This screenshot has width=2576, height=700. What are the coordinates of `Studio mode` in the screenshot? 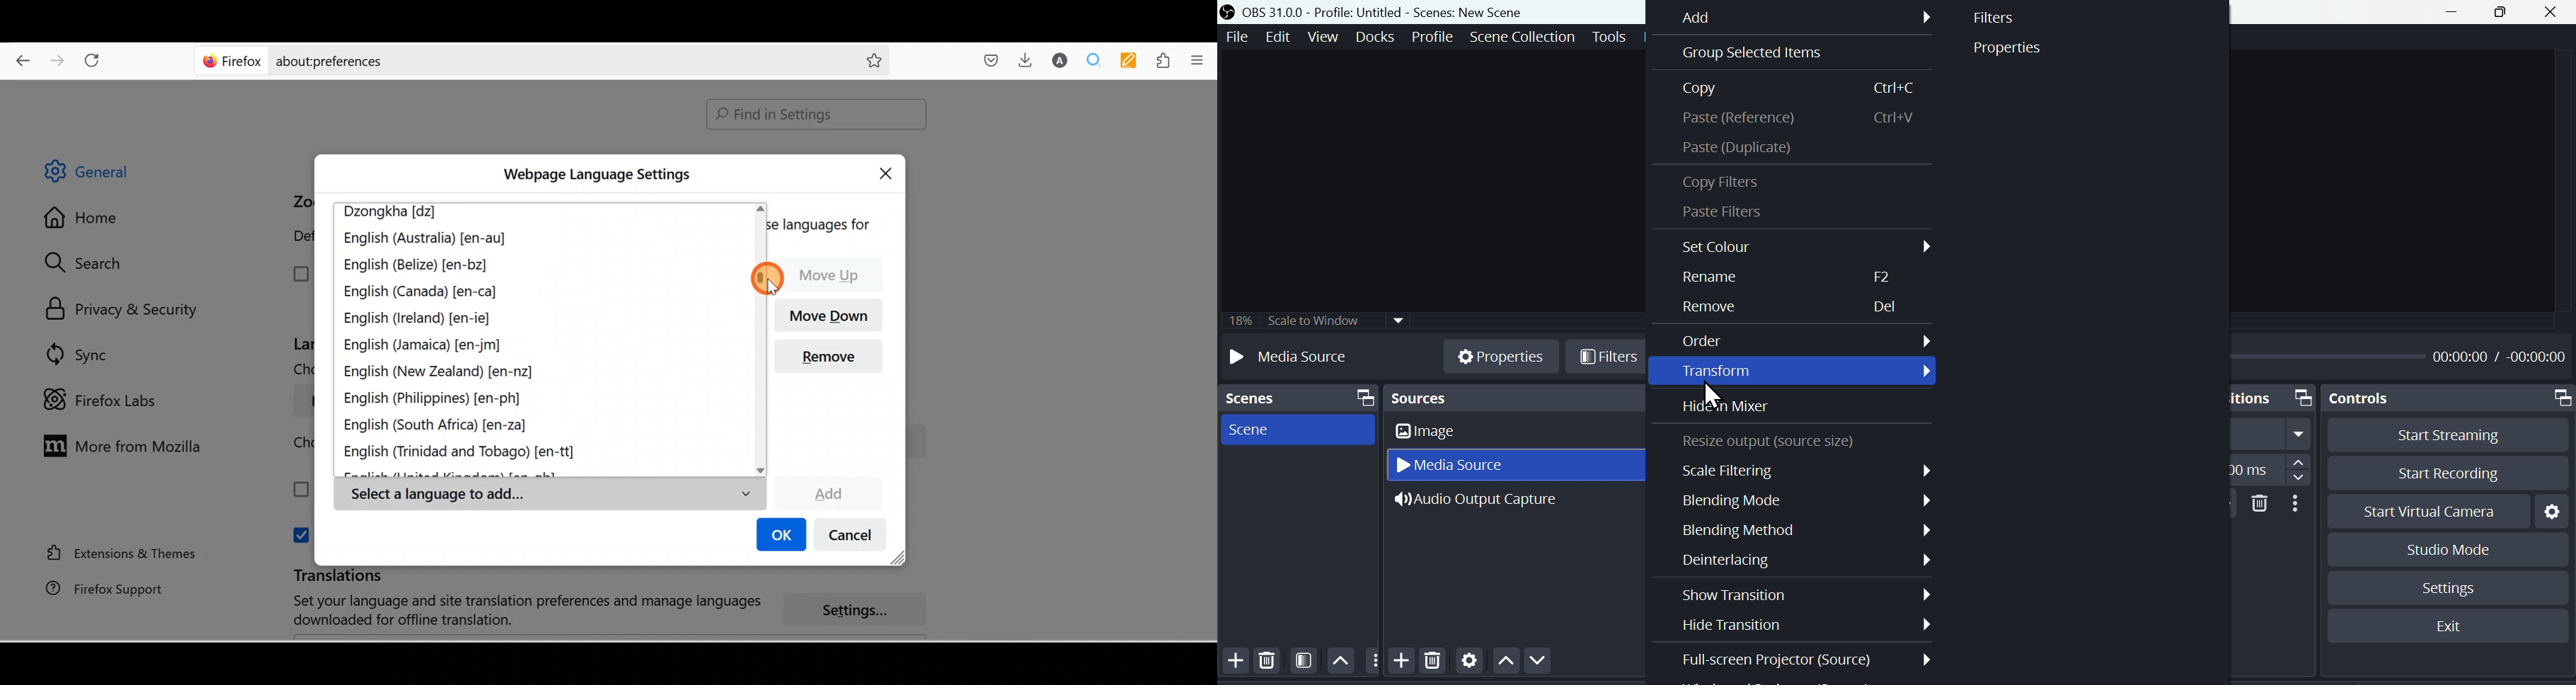 It's located at (2436, 548).